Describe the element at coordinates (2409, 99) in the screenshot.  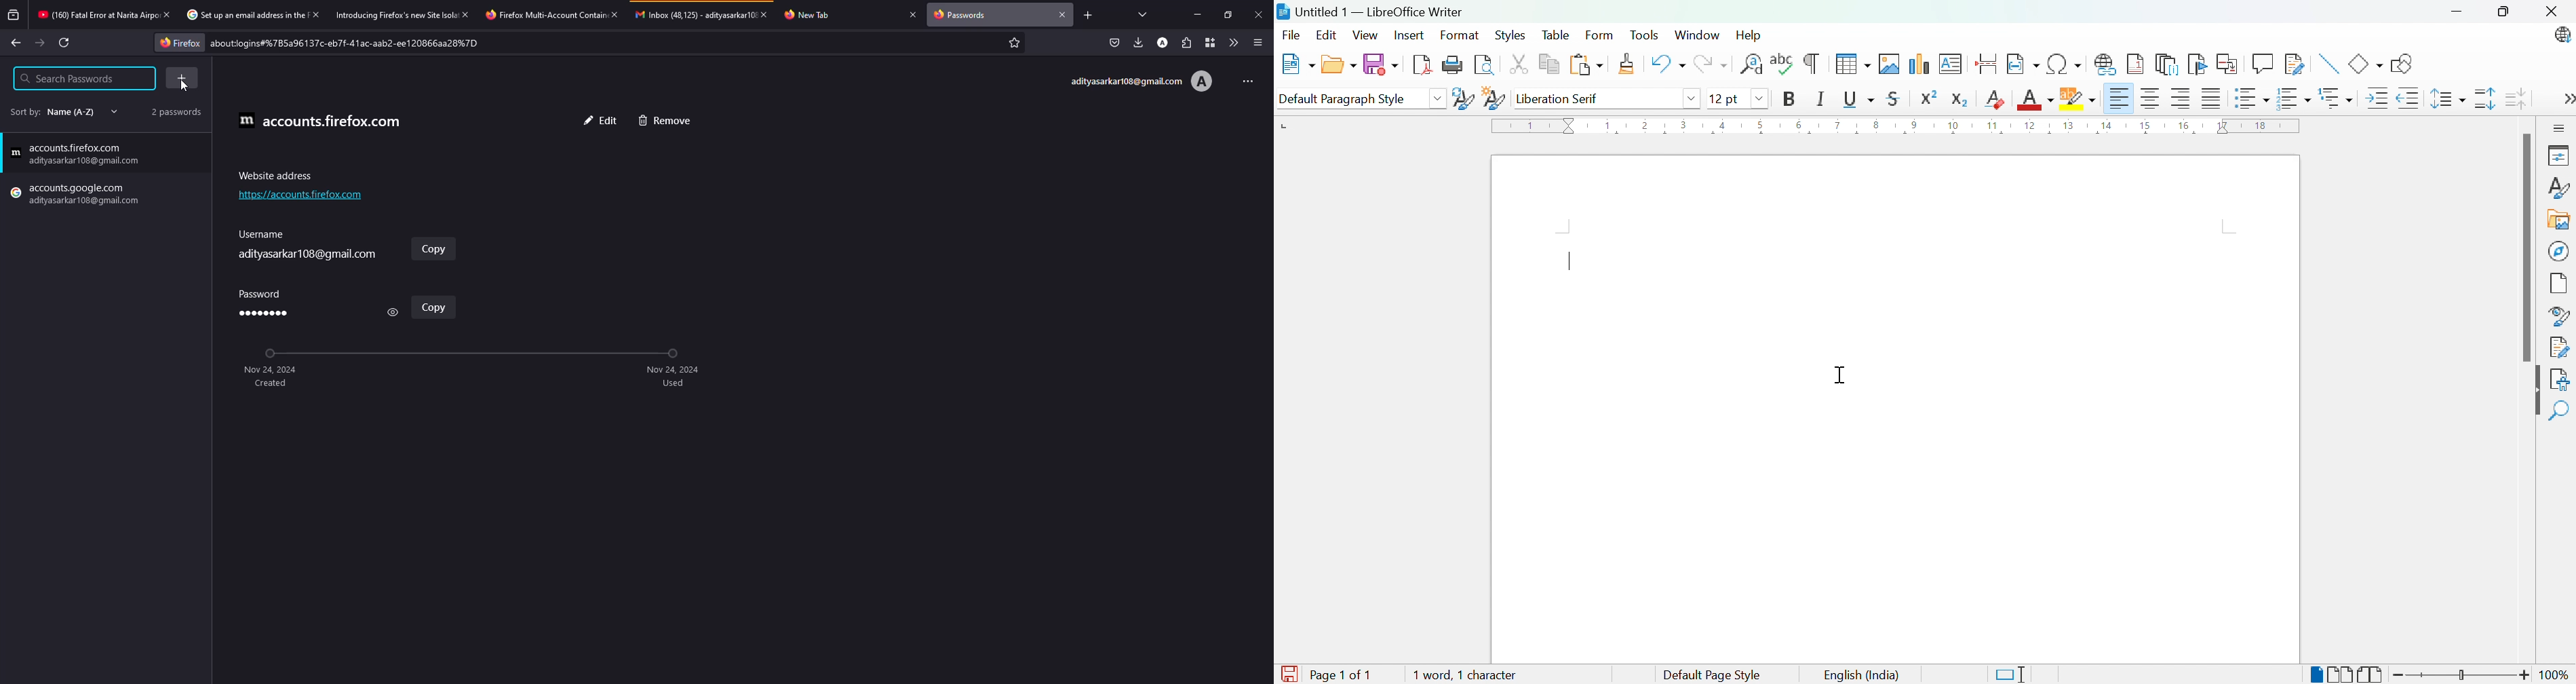
I see `Decrease indent` at that location.